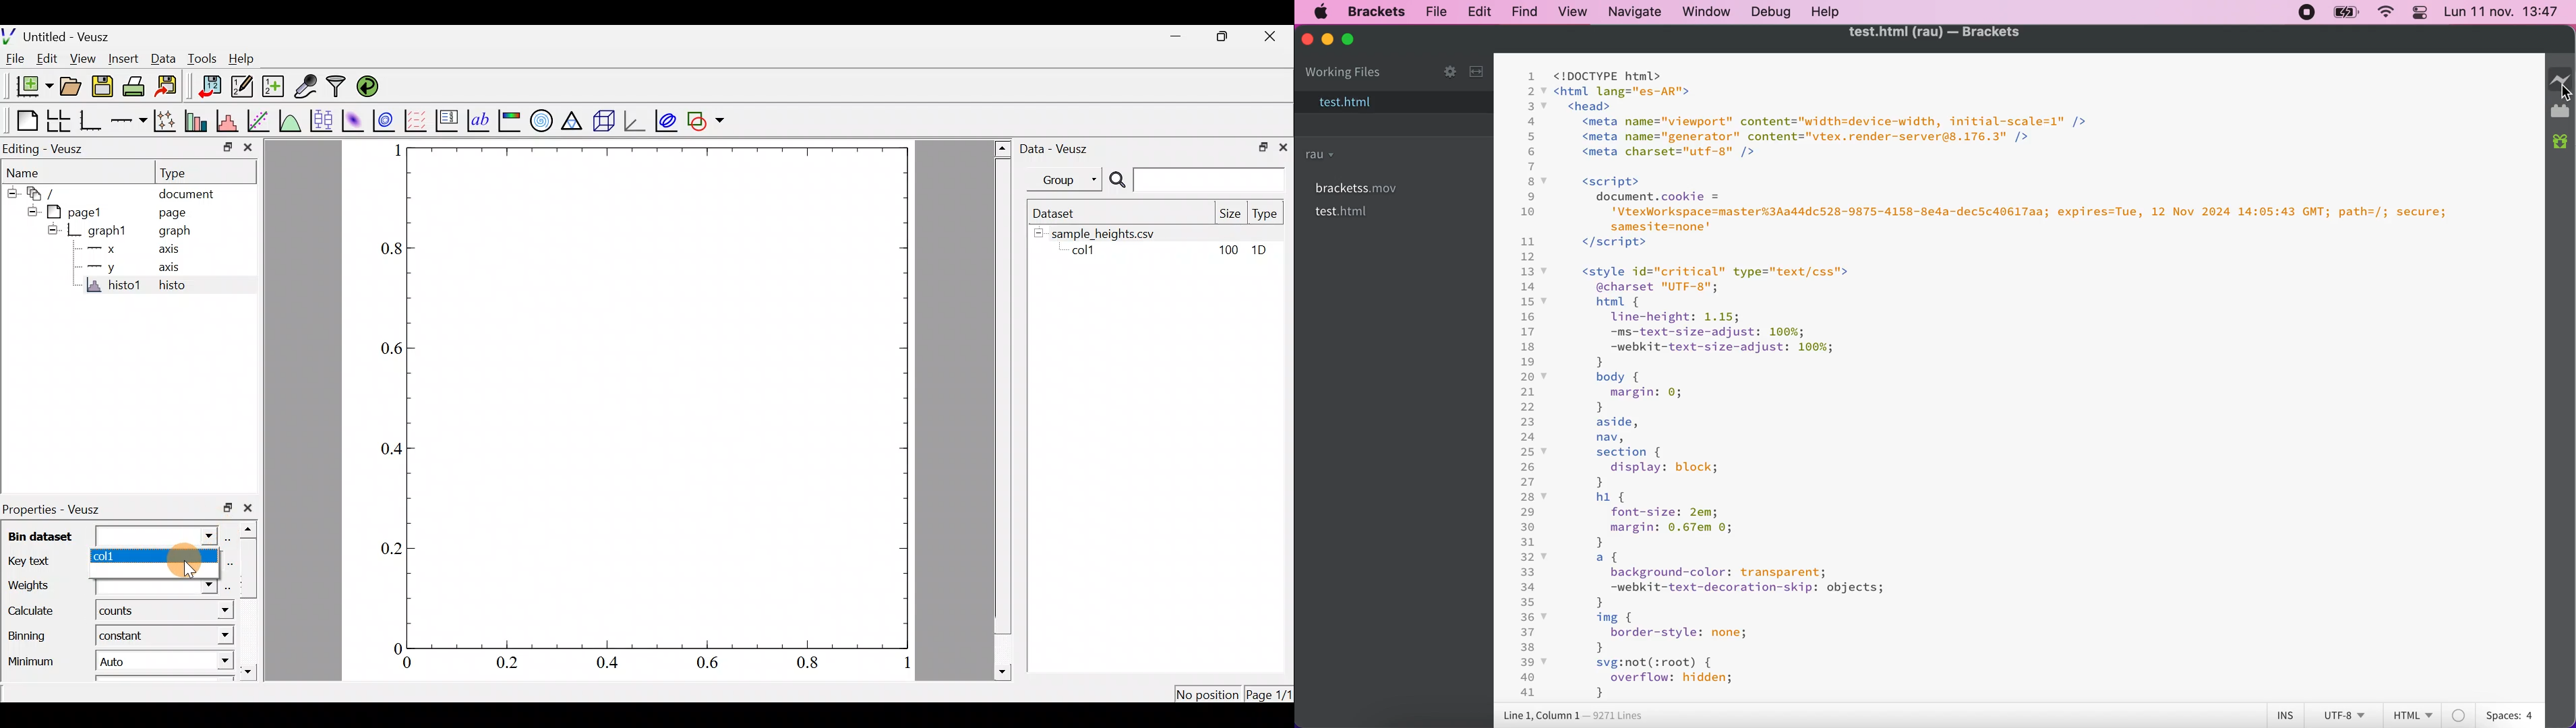  Describe the element at coordinates (1209, 693) in the screenshot. I see `[No position` at that location.